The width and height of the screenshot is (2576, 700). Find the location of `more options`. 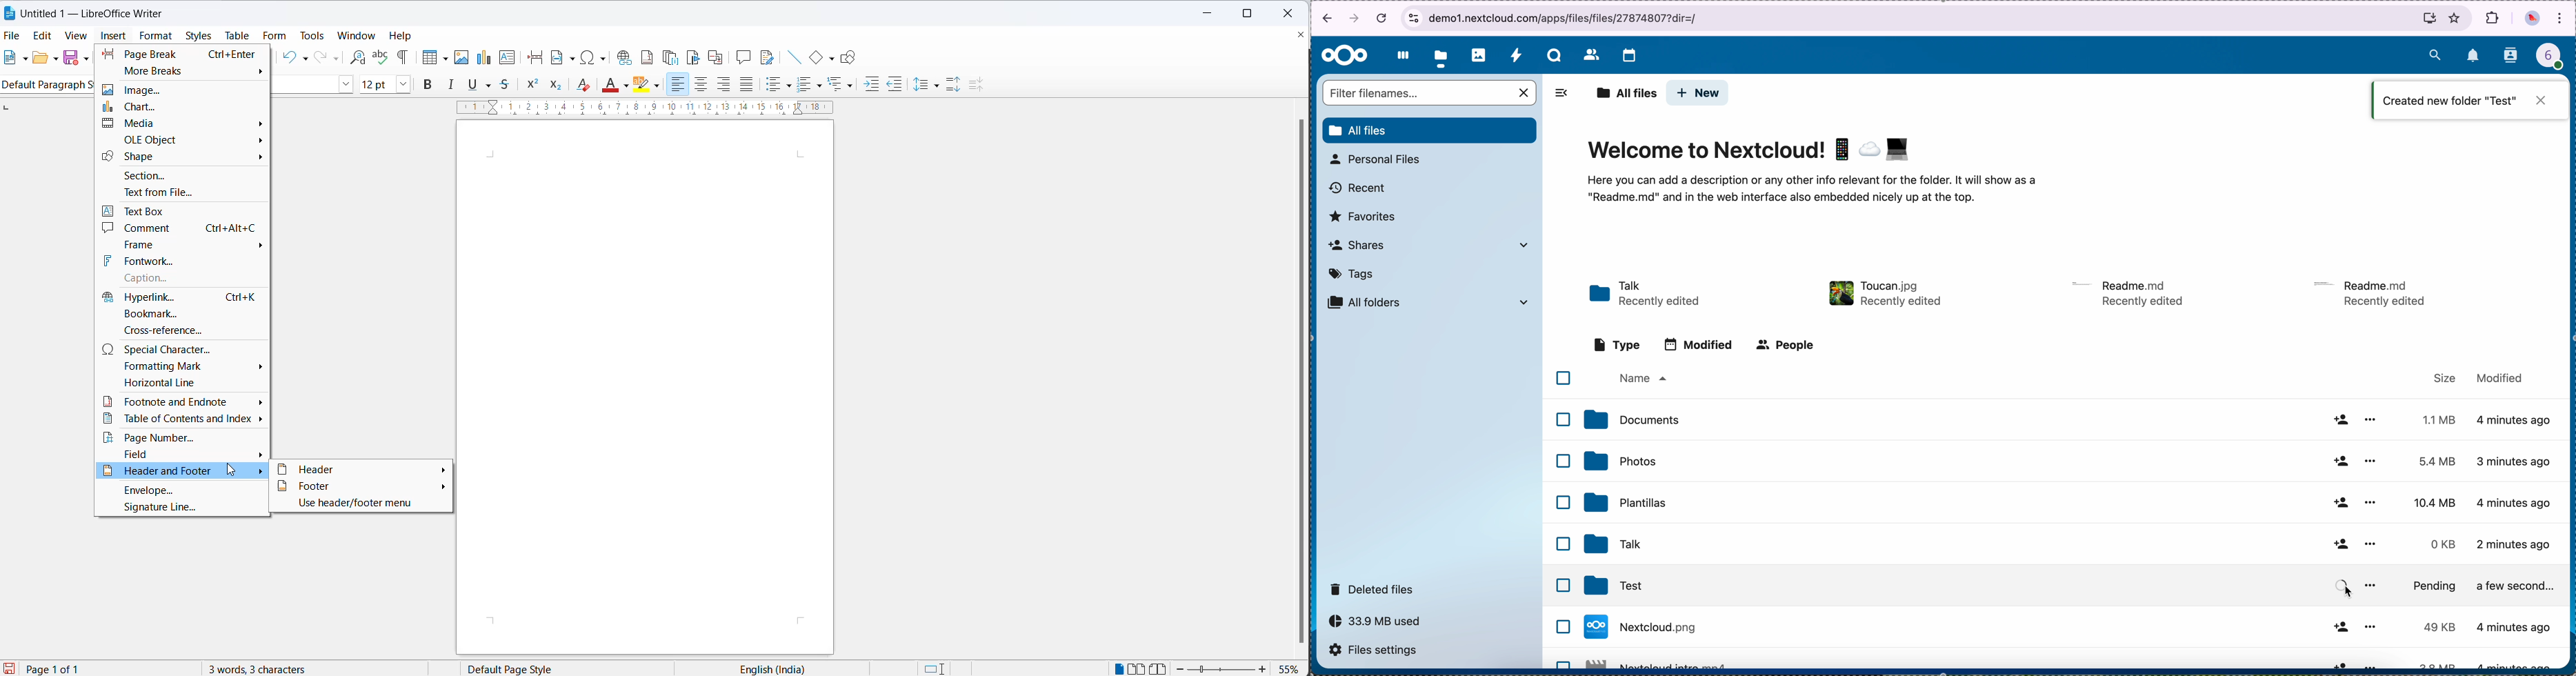

more options is located at coordinates (2374, 664).